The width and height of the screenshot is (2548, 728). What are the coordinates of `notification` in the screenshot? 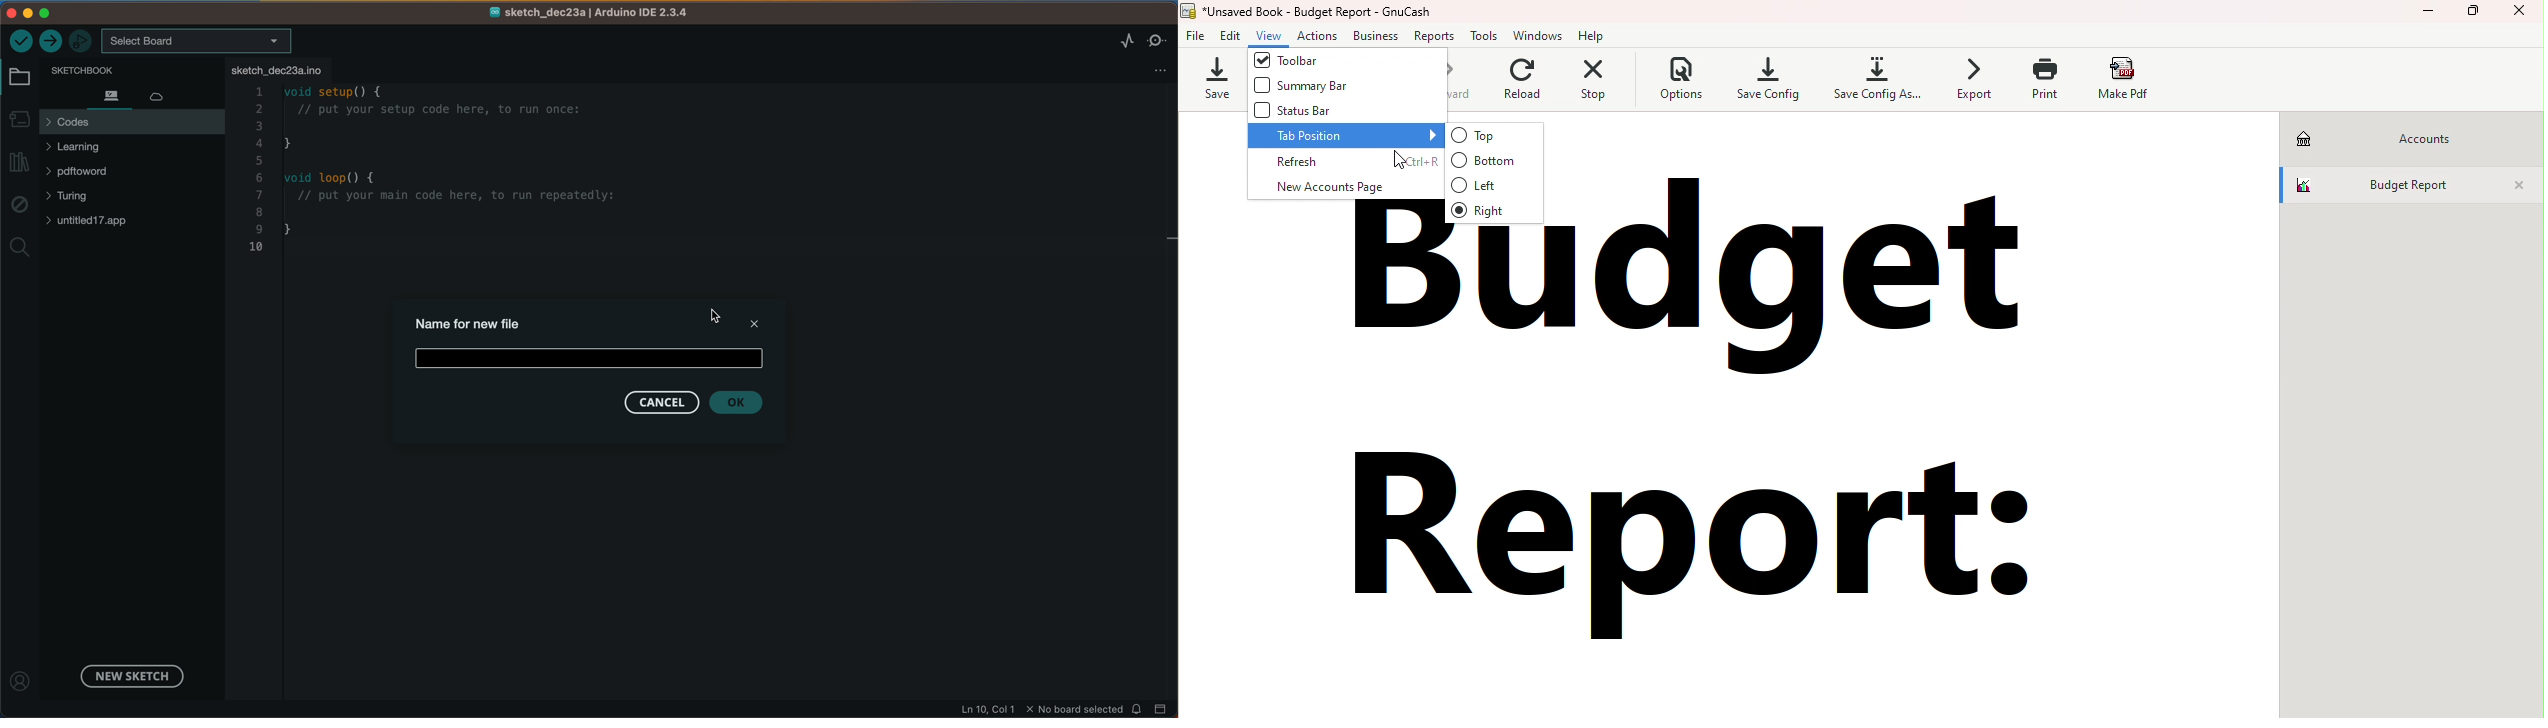 It's located at (1139, 708).